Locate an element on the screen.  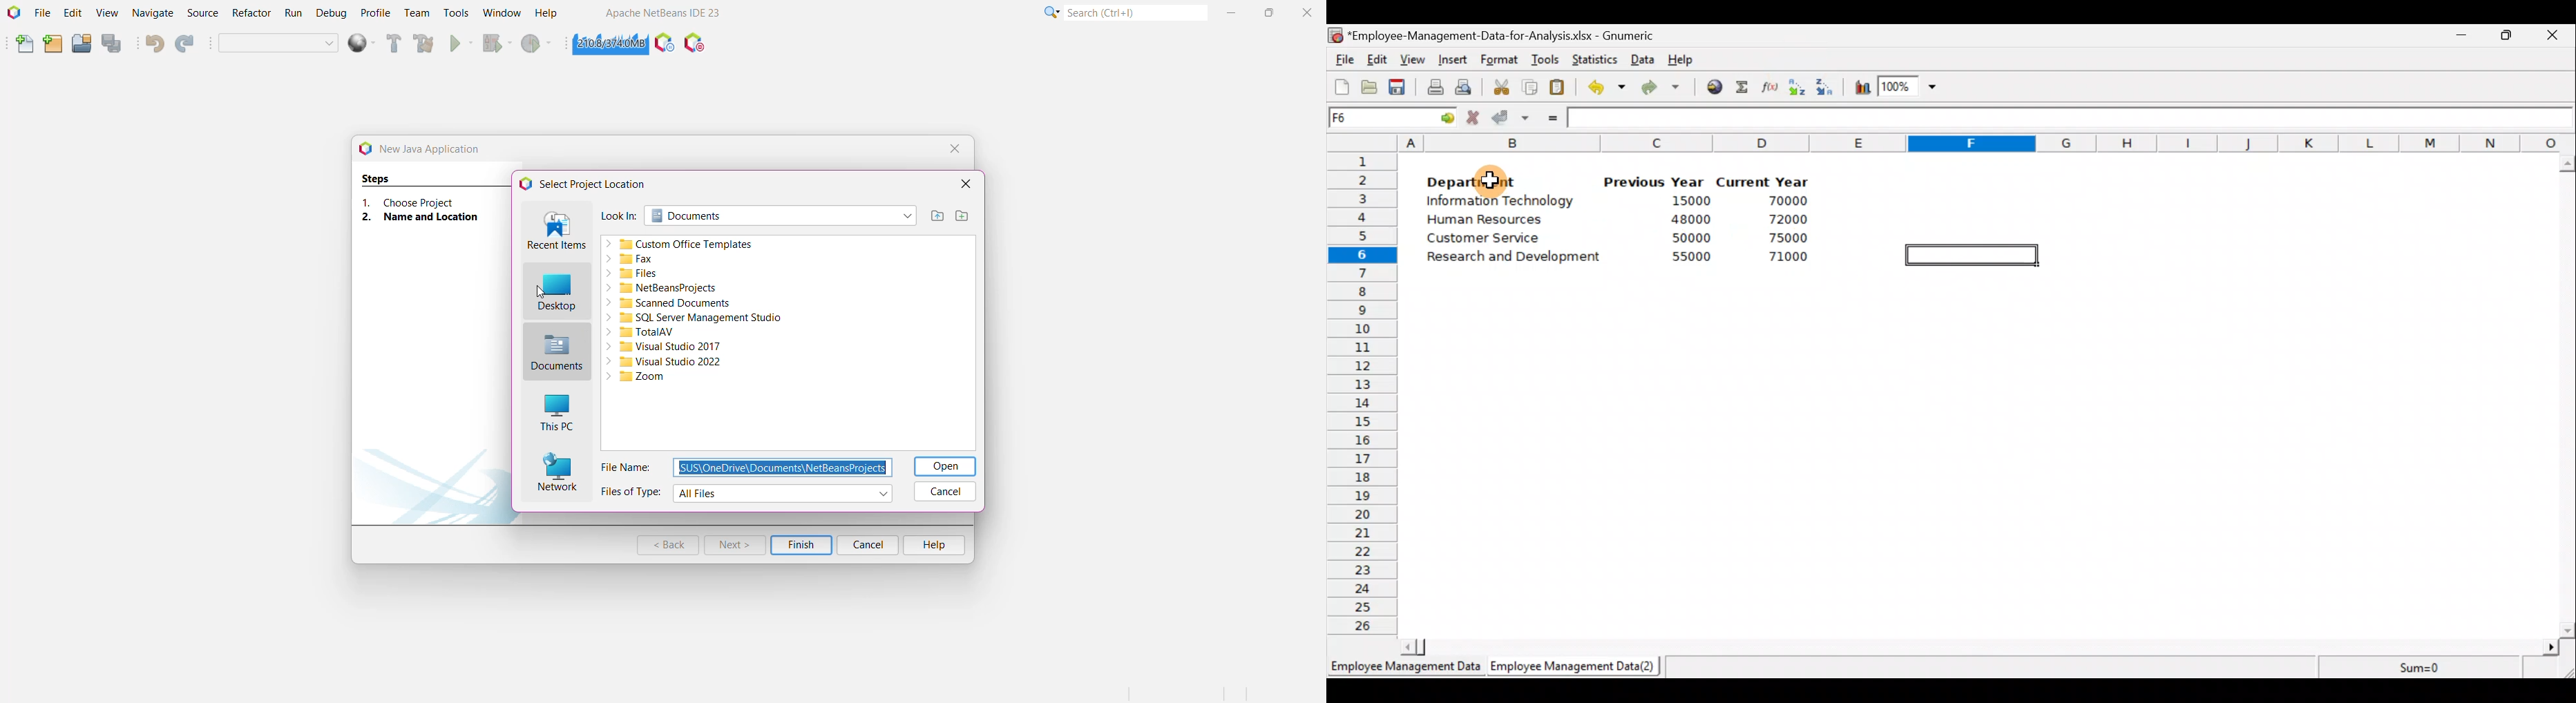
Close is located at coordinates (2552, 37).